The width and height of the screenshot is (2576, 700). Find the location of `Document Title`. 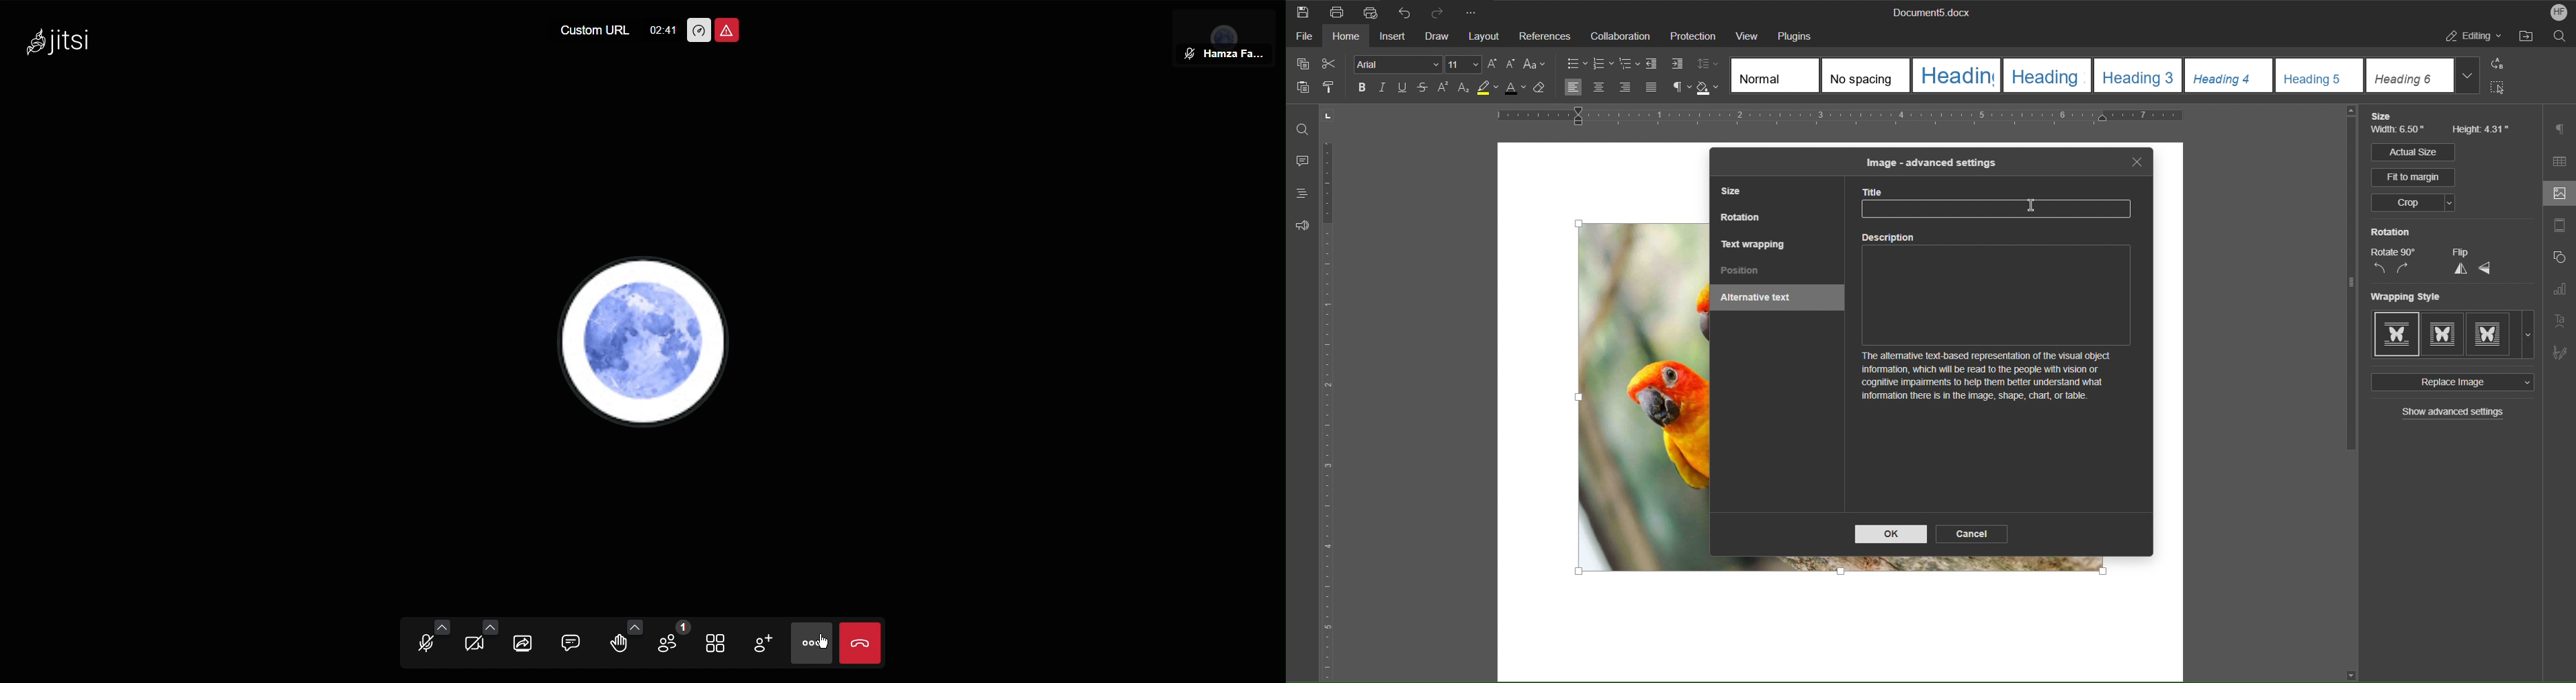

Document Title is located at coordinates (1929, 13).